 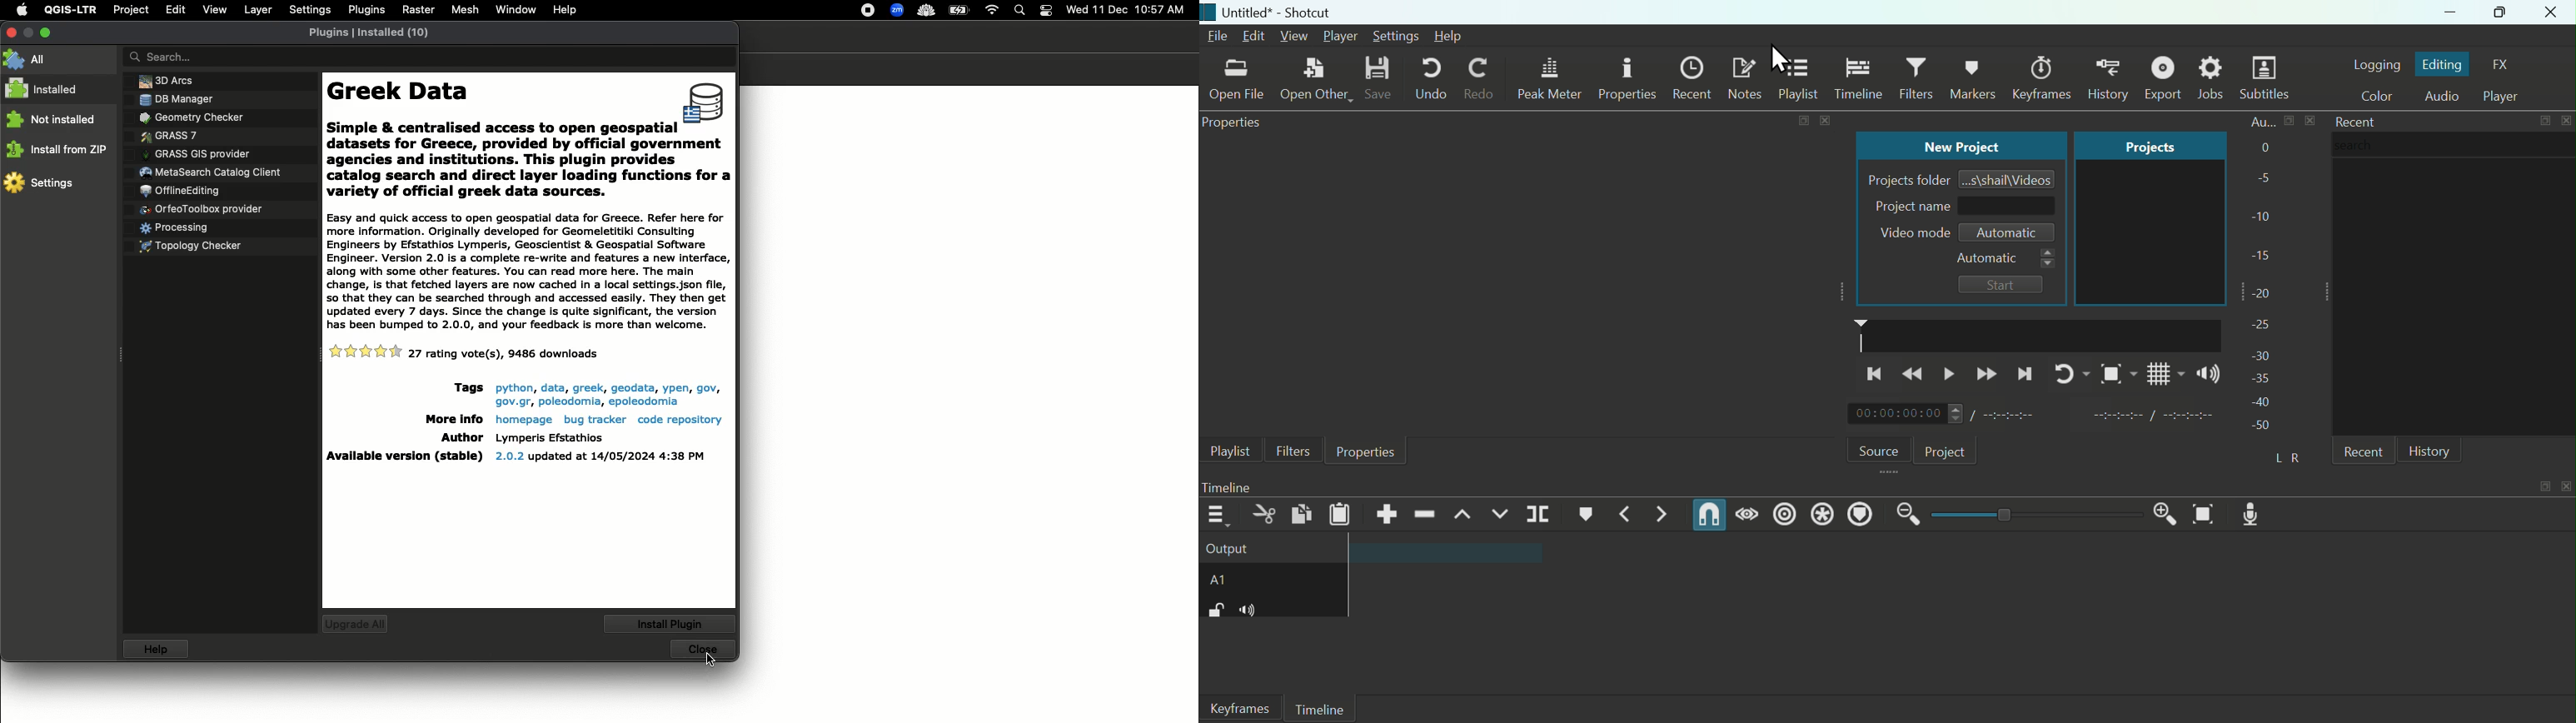 What do you see at coordinates (2552, 13) in the screenshot?
I see `Close` at bounding box center [2552, 13].